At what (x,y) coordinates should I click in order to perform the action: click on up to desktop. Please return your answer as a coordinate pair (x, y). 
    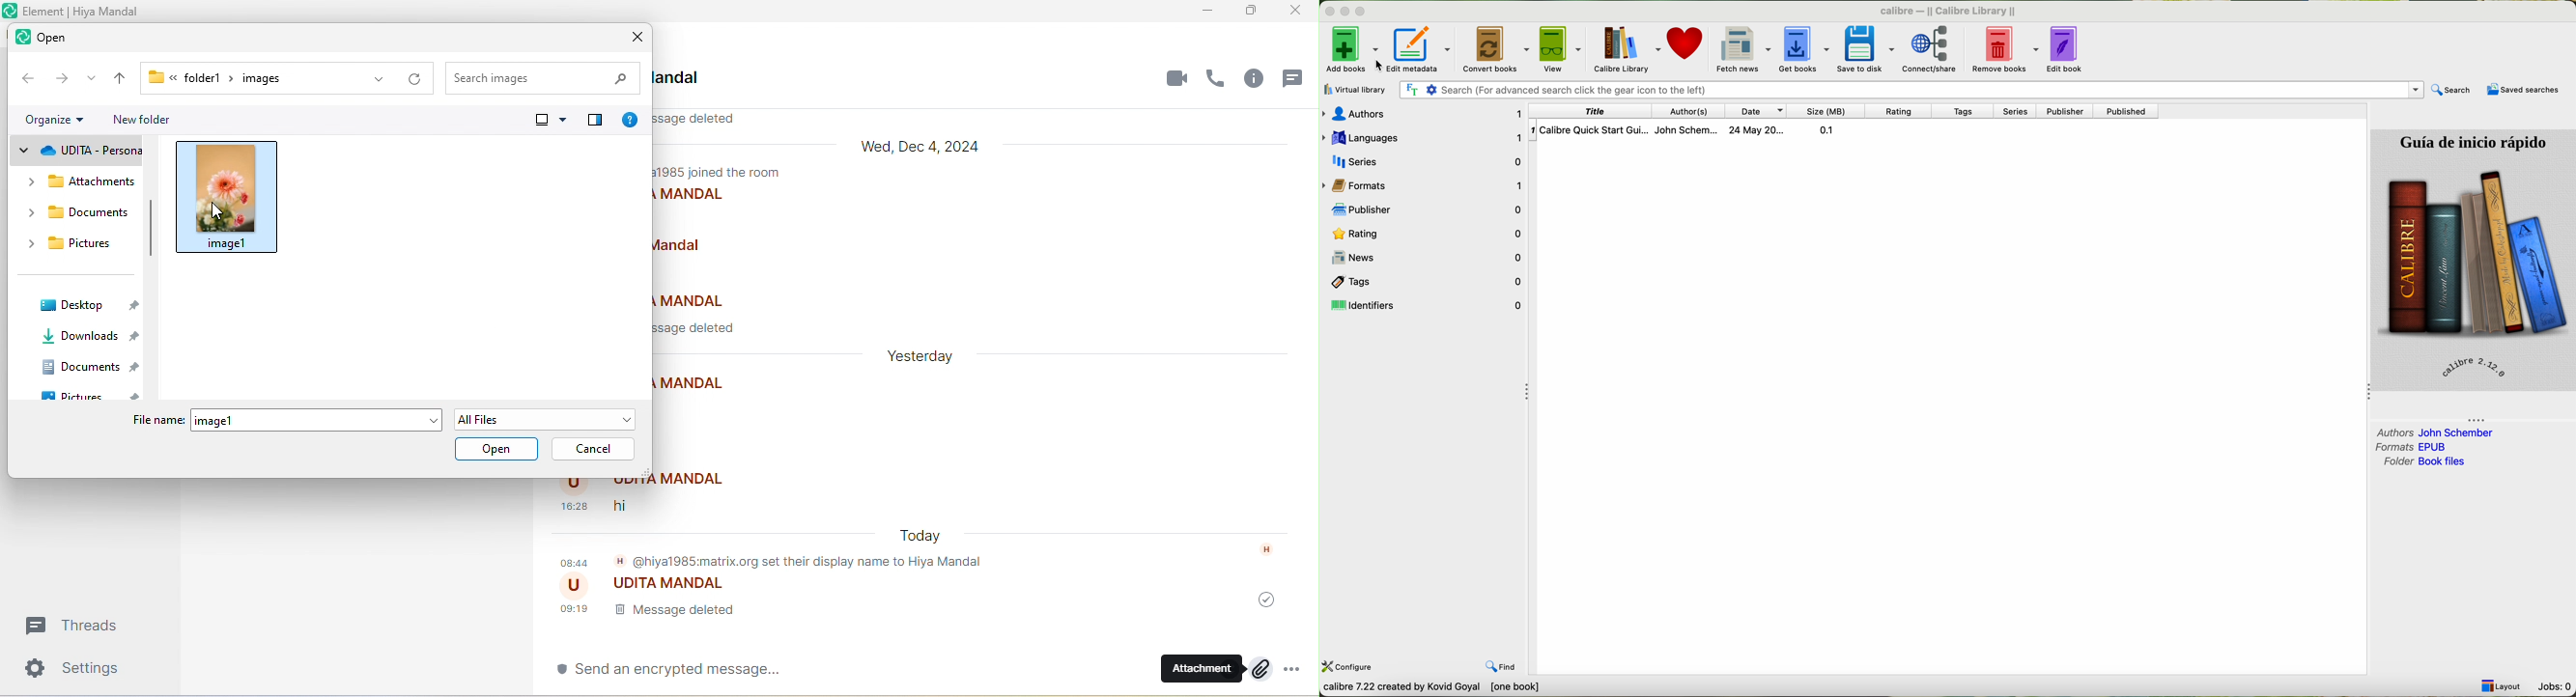
    Looking at the image, I should click on (121, 77).